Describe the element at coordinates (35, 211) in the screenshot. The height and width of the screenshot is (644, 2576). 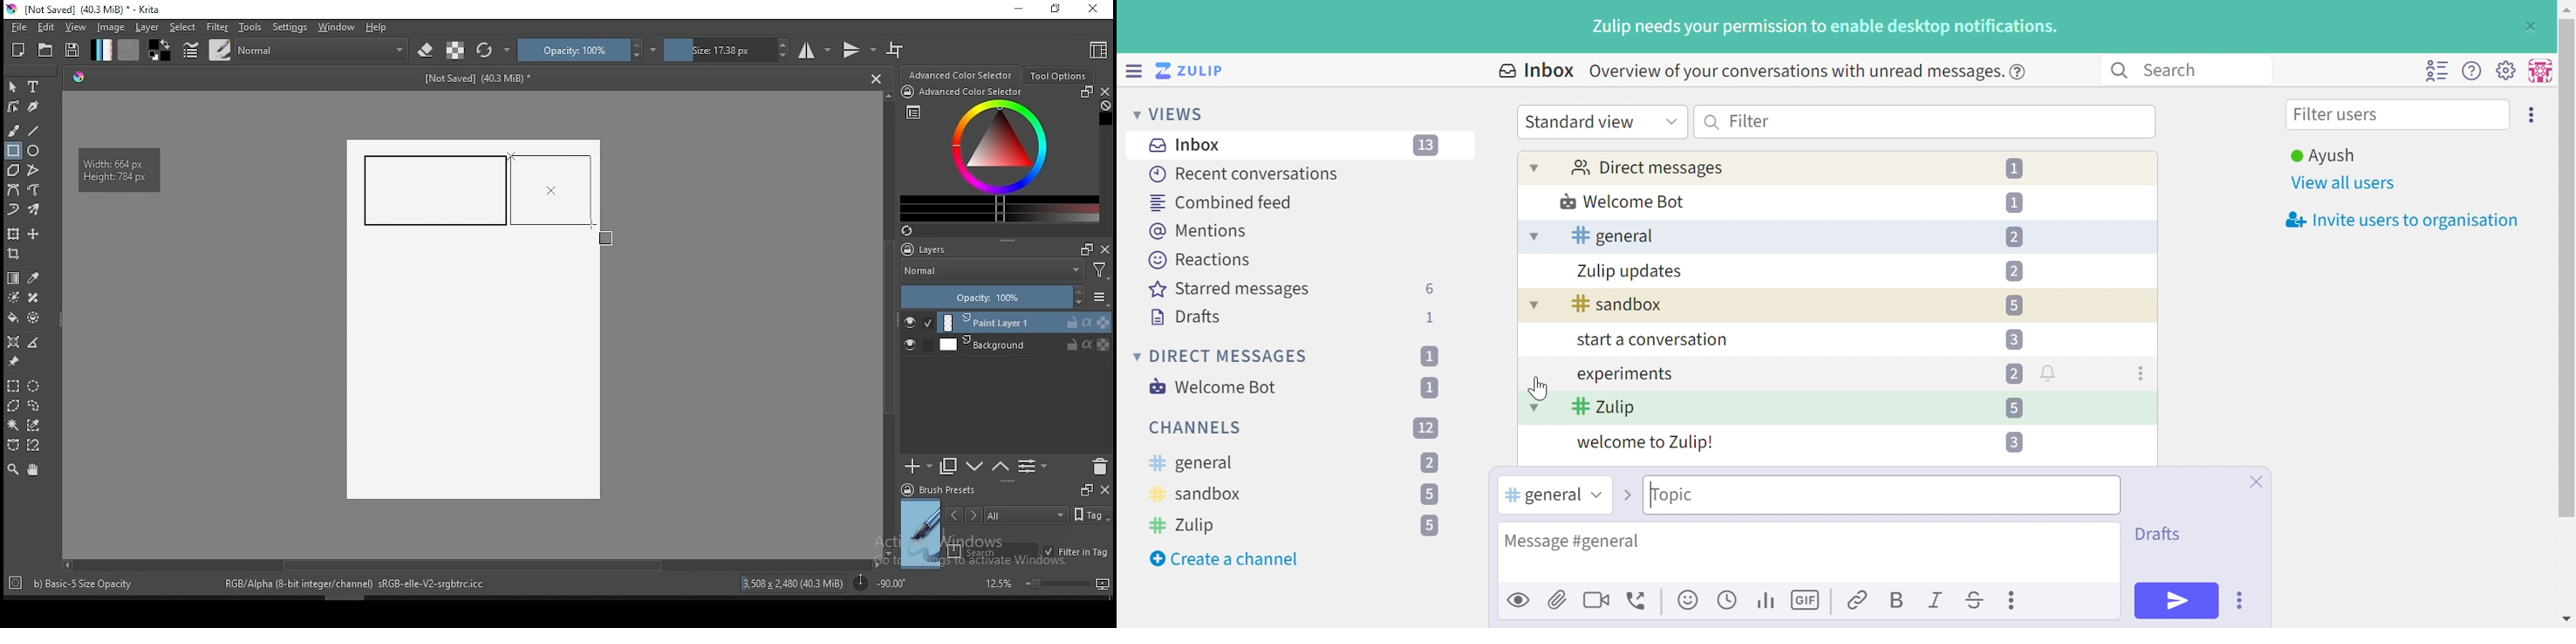
I see `multibrush tool` at that location.